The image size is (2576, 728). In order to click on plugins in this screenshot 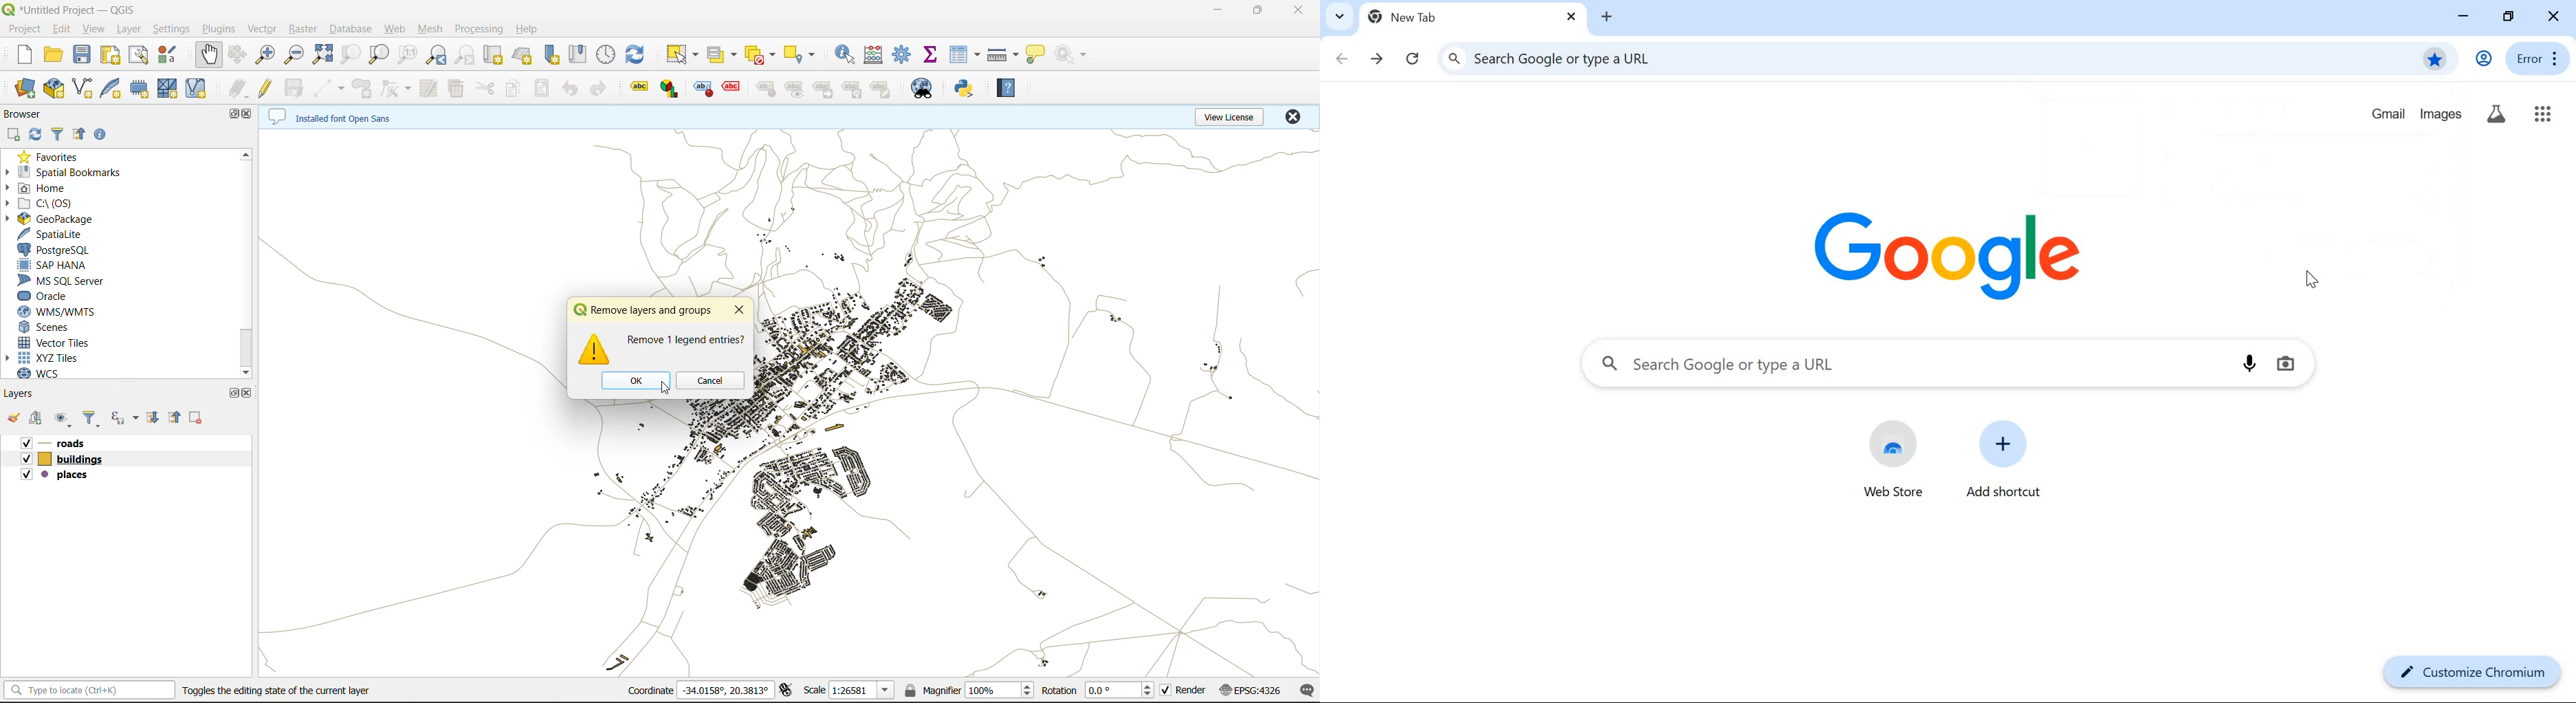, I will do `click(222, 29)`.